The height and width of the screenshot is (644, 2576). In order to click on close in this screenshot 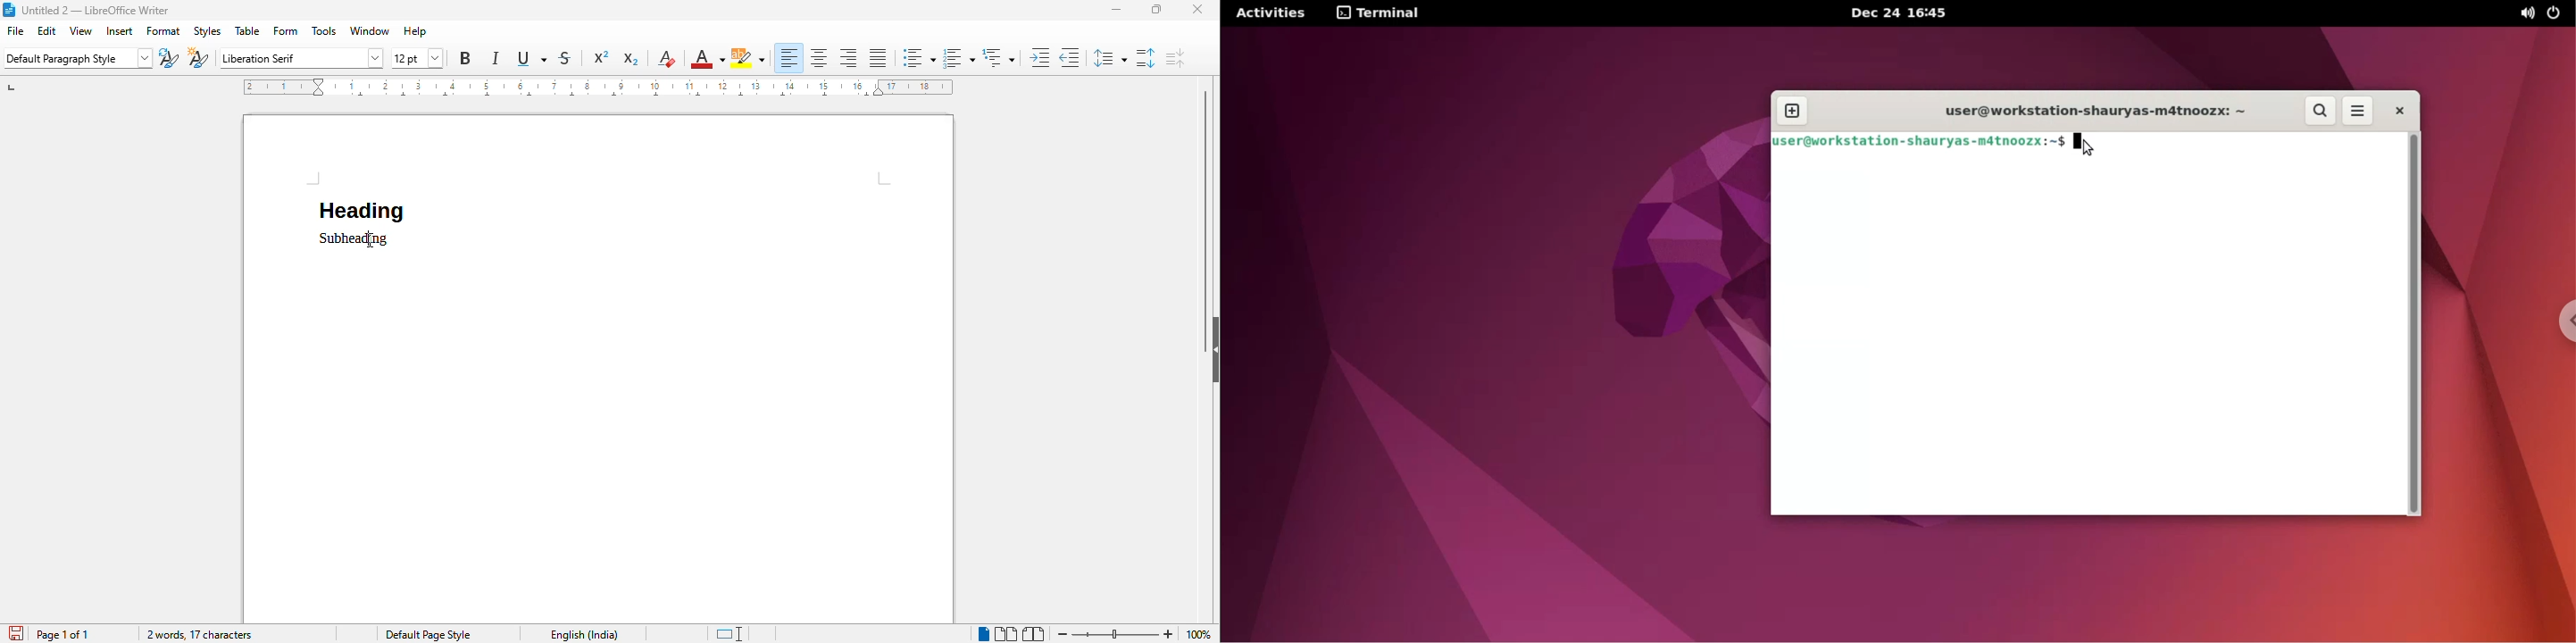, I will do `click(1197, 9)`.